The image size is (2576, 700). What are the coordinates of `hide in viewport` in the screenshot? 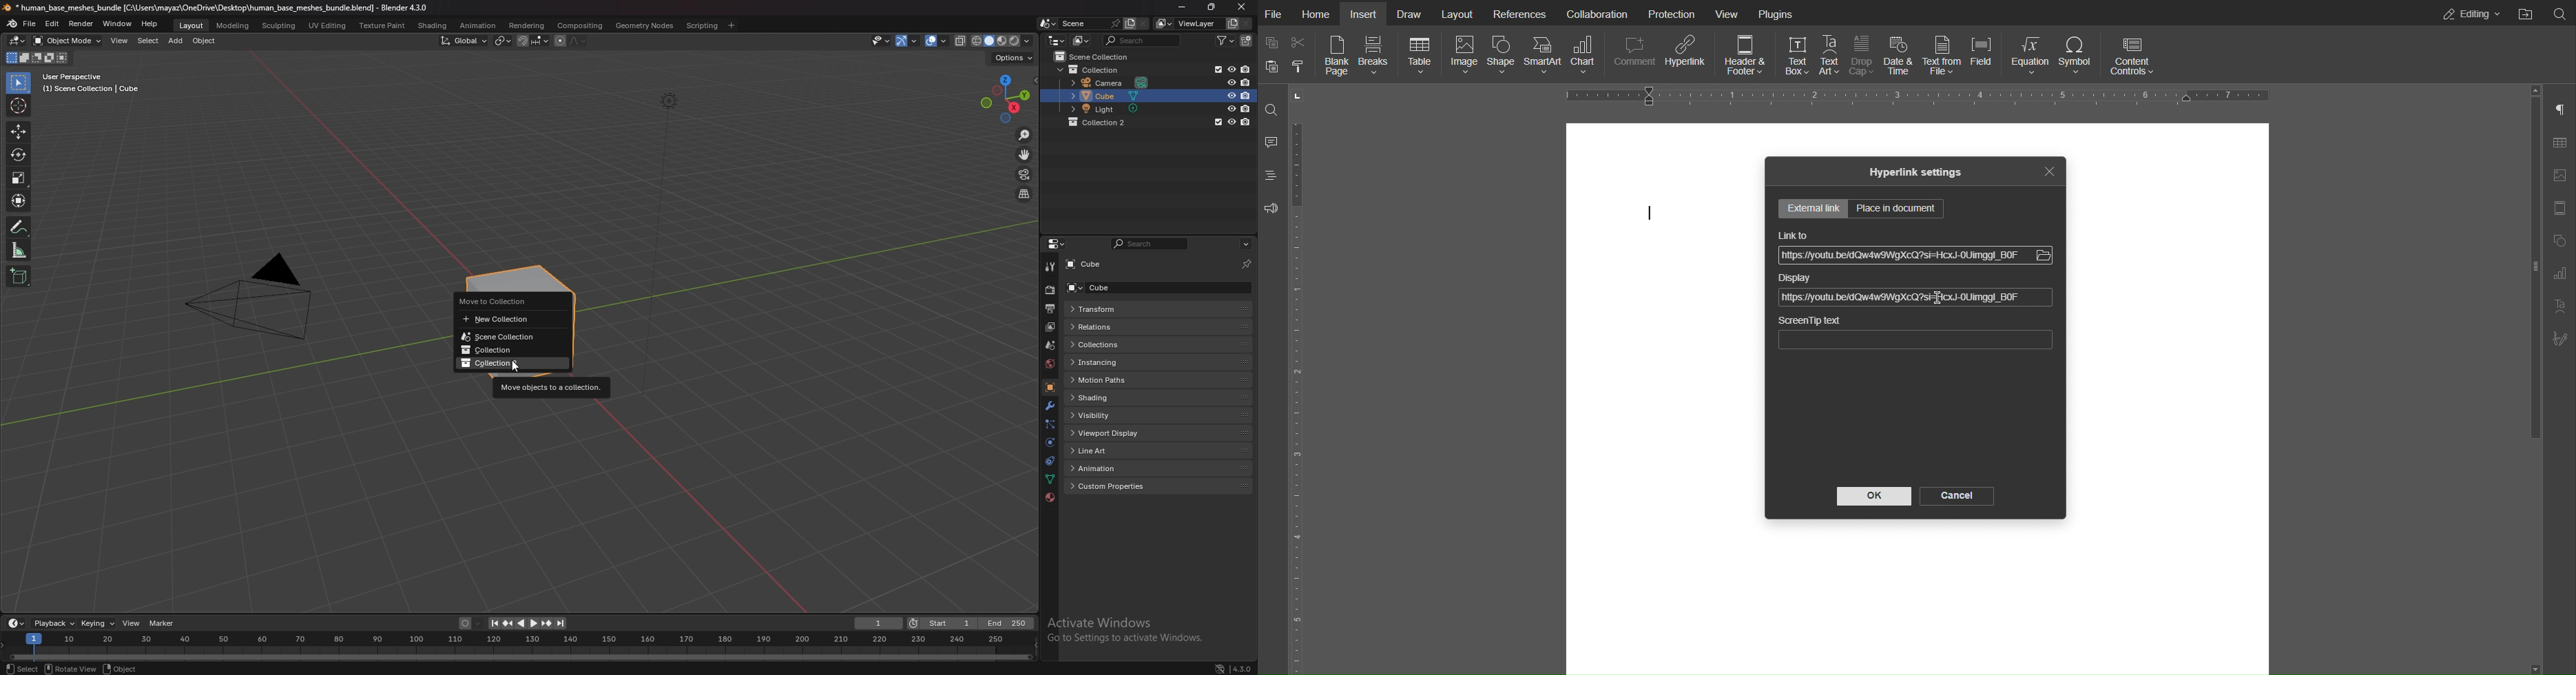 It's located at (1232, 121).